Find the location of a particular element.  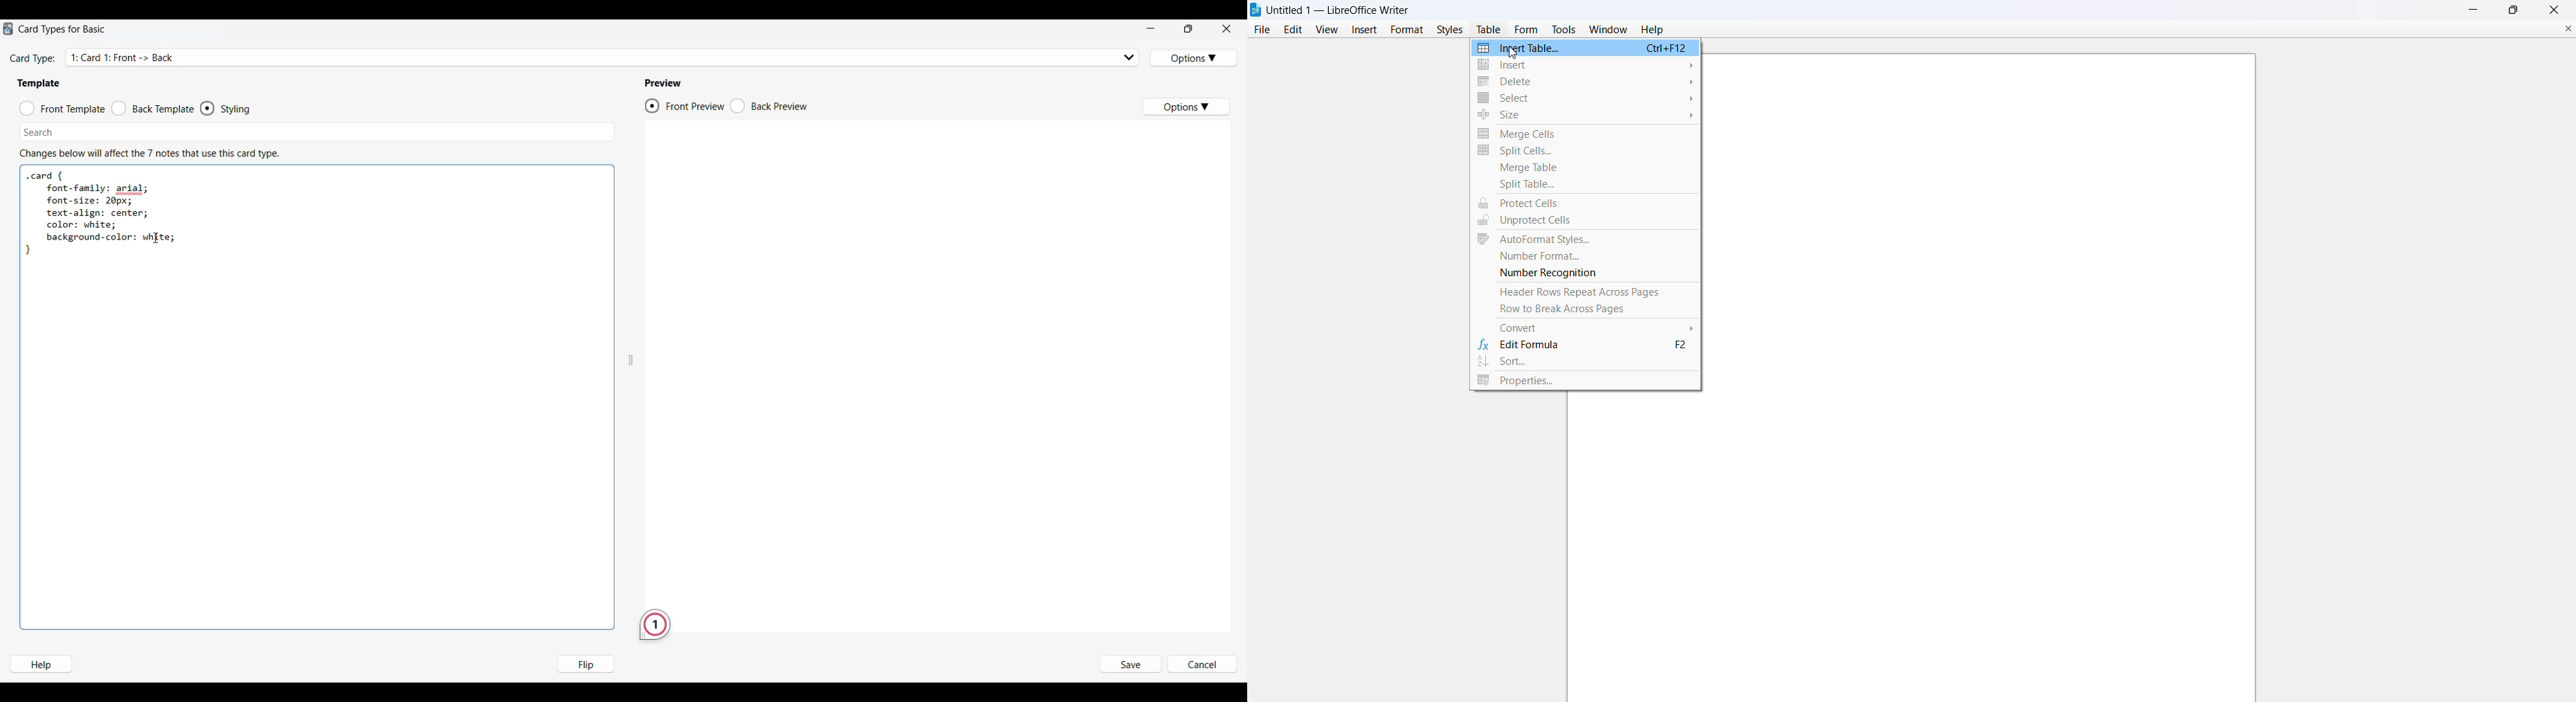

maximize is located at coordinates (2515, 10).